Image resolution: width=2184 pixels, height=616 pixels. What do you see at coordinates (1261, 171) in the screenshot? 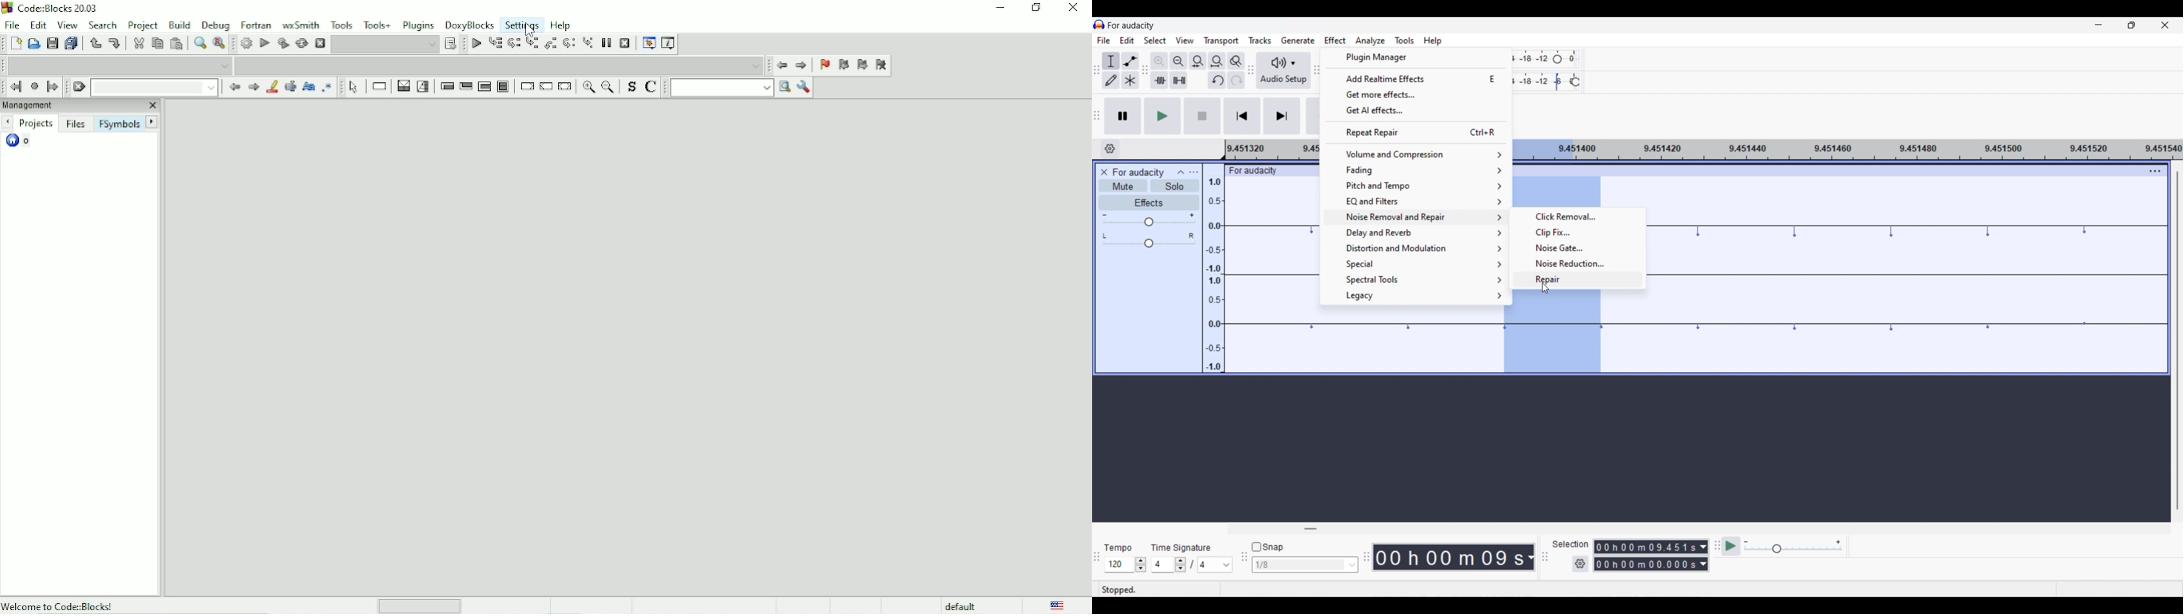
I see `For audacity` at bounding box center [1261, 171].